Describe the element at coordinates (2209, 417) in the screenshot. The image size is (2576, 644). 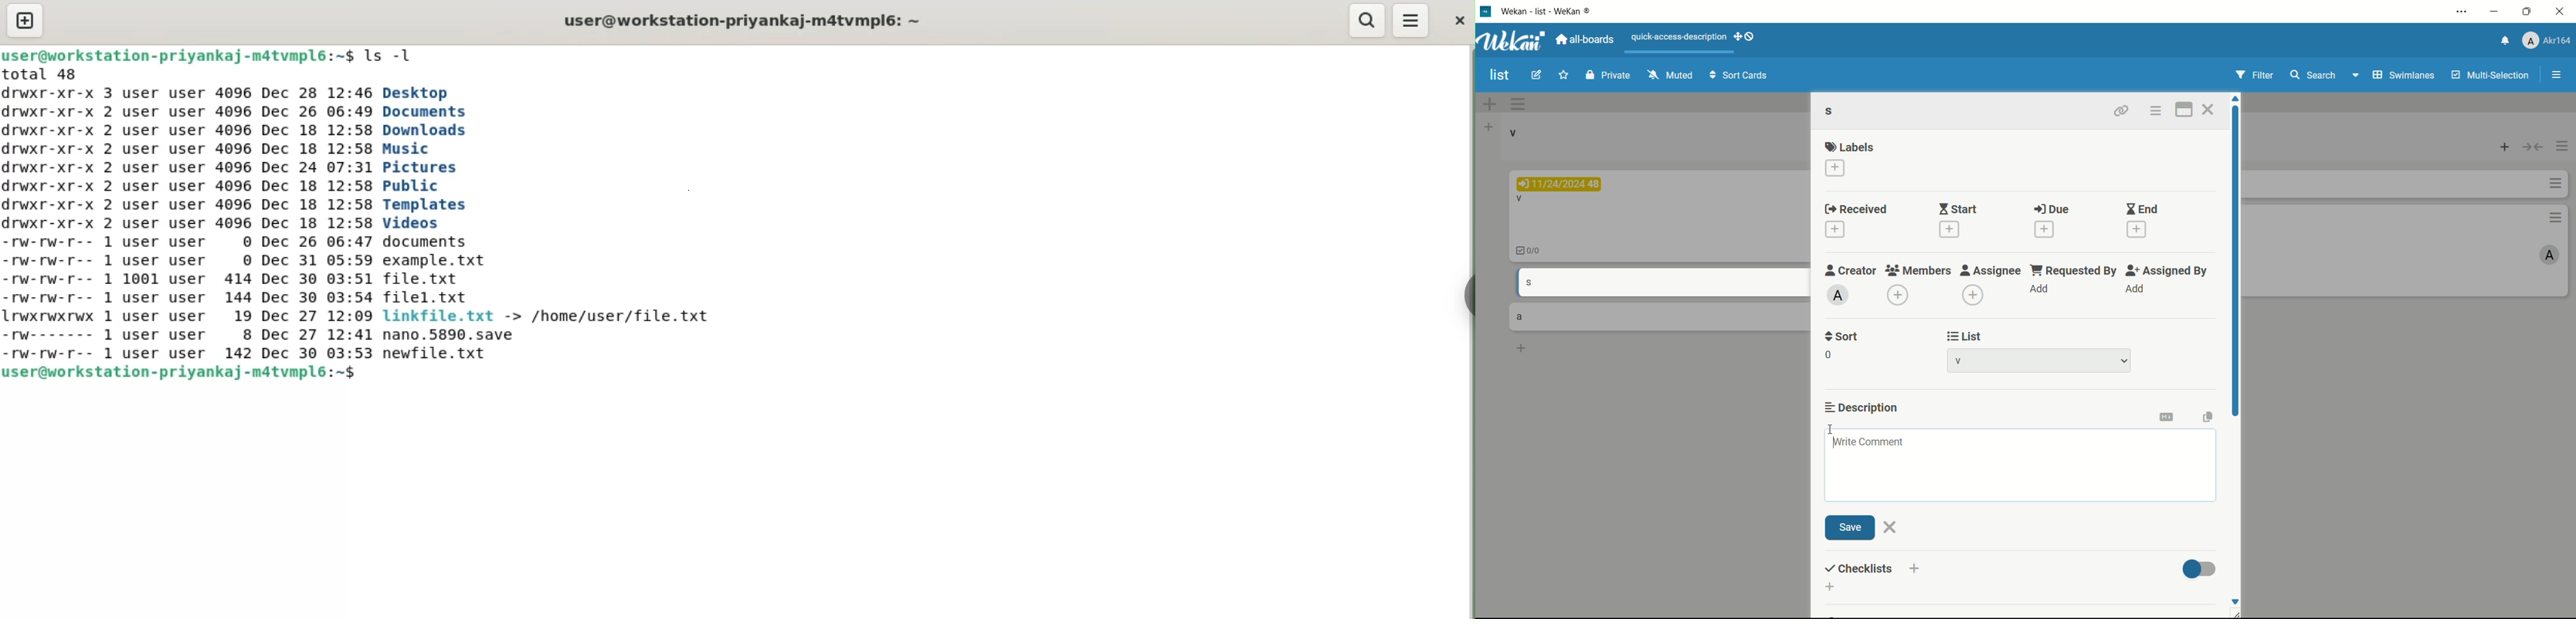
I see `copy text to clipboard` at that location.